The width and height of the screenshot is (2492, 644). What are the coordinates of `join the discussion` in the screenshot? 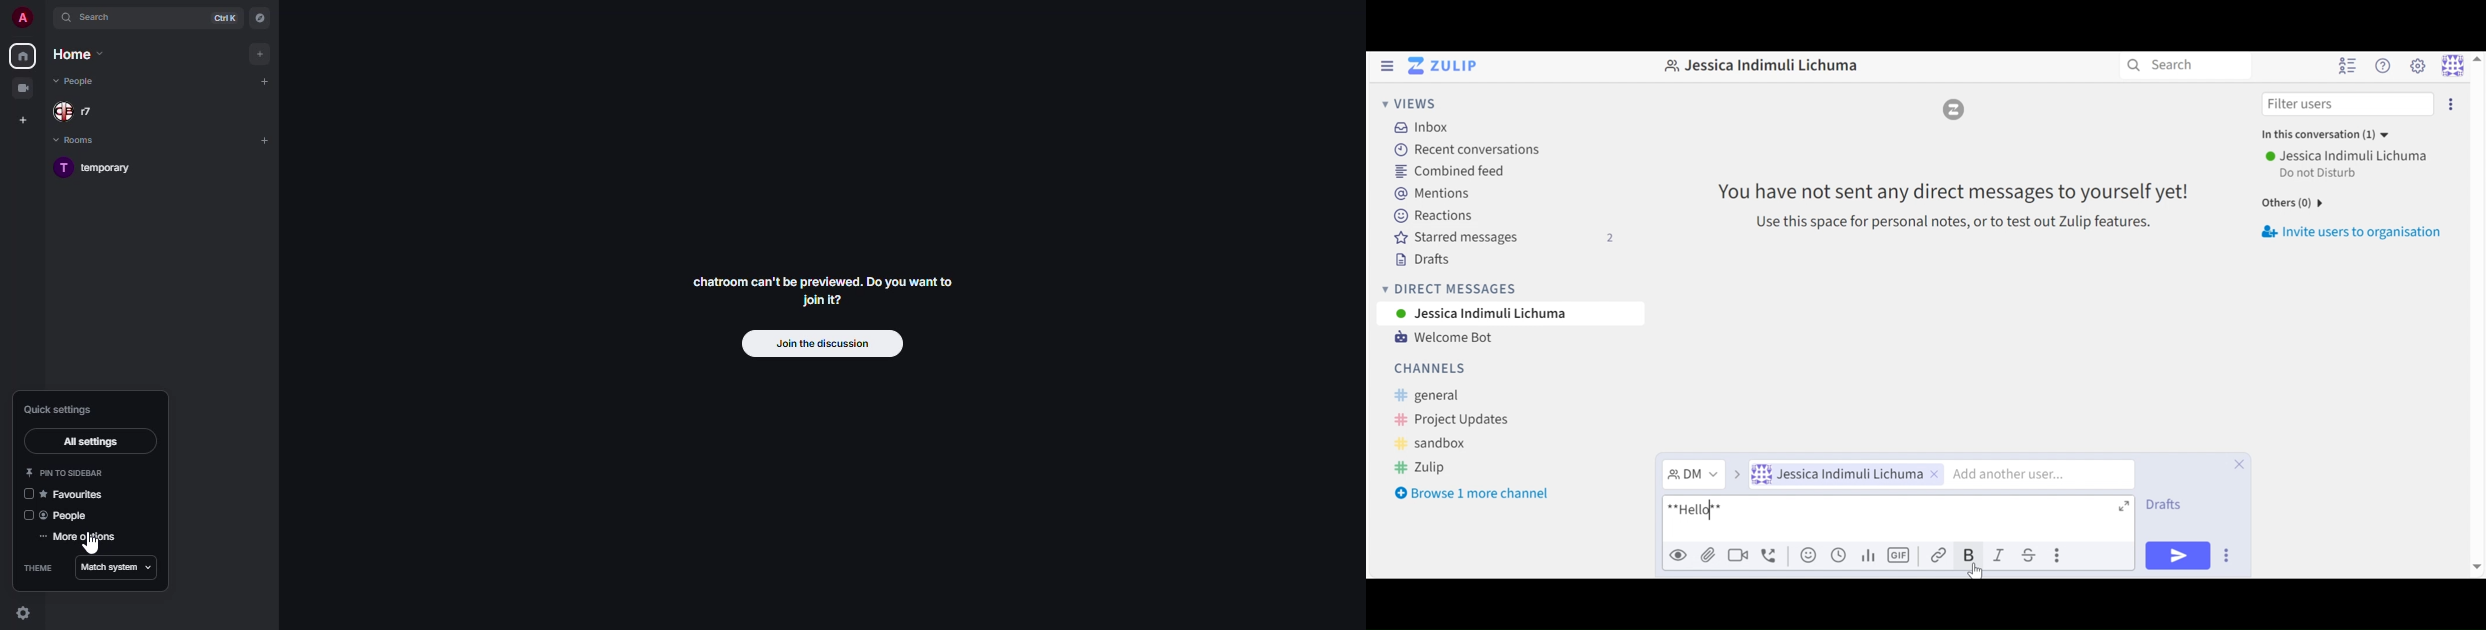 It's located at (820, 343).